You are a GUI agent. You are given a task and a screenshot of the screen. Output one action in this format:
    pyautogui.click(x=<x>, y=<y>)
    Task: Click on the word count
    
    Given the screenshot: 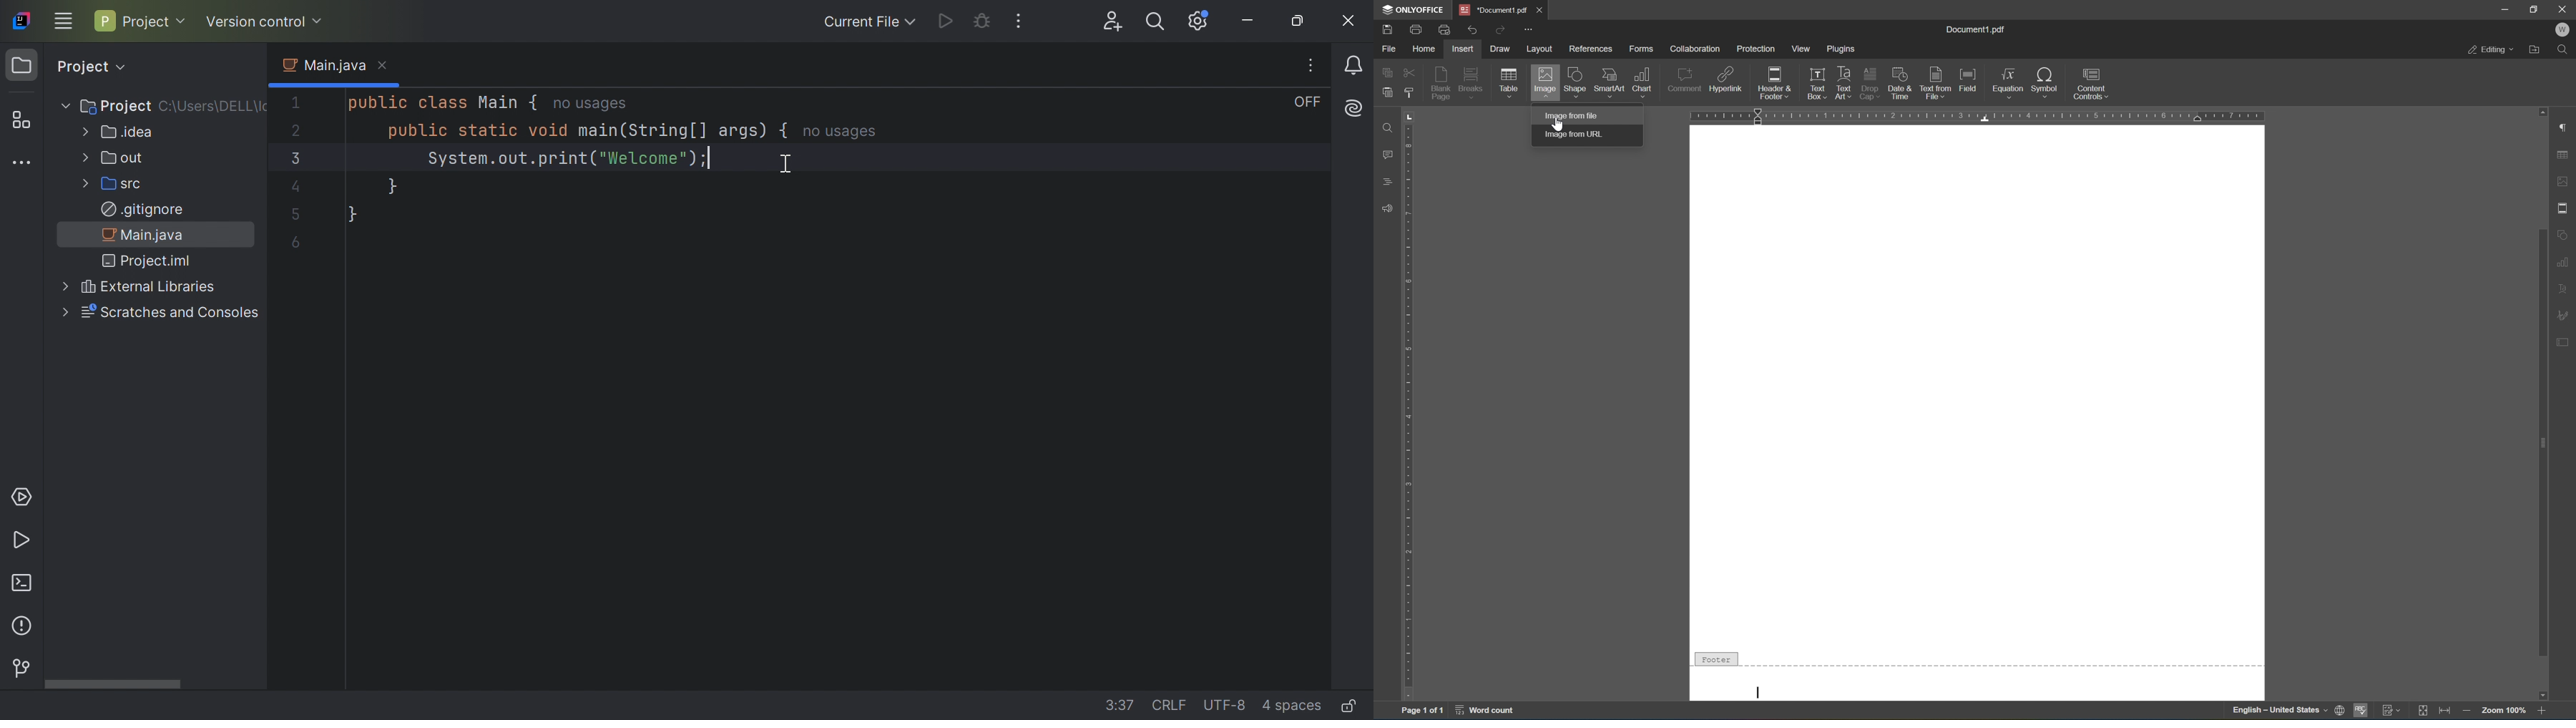 What is the action you would take?
    pyautogui.click(x=1490, y=710)
    